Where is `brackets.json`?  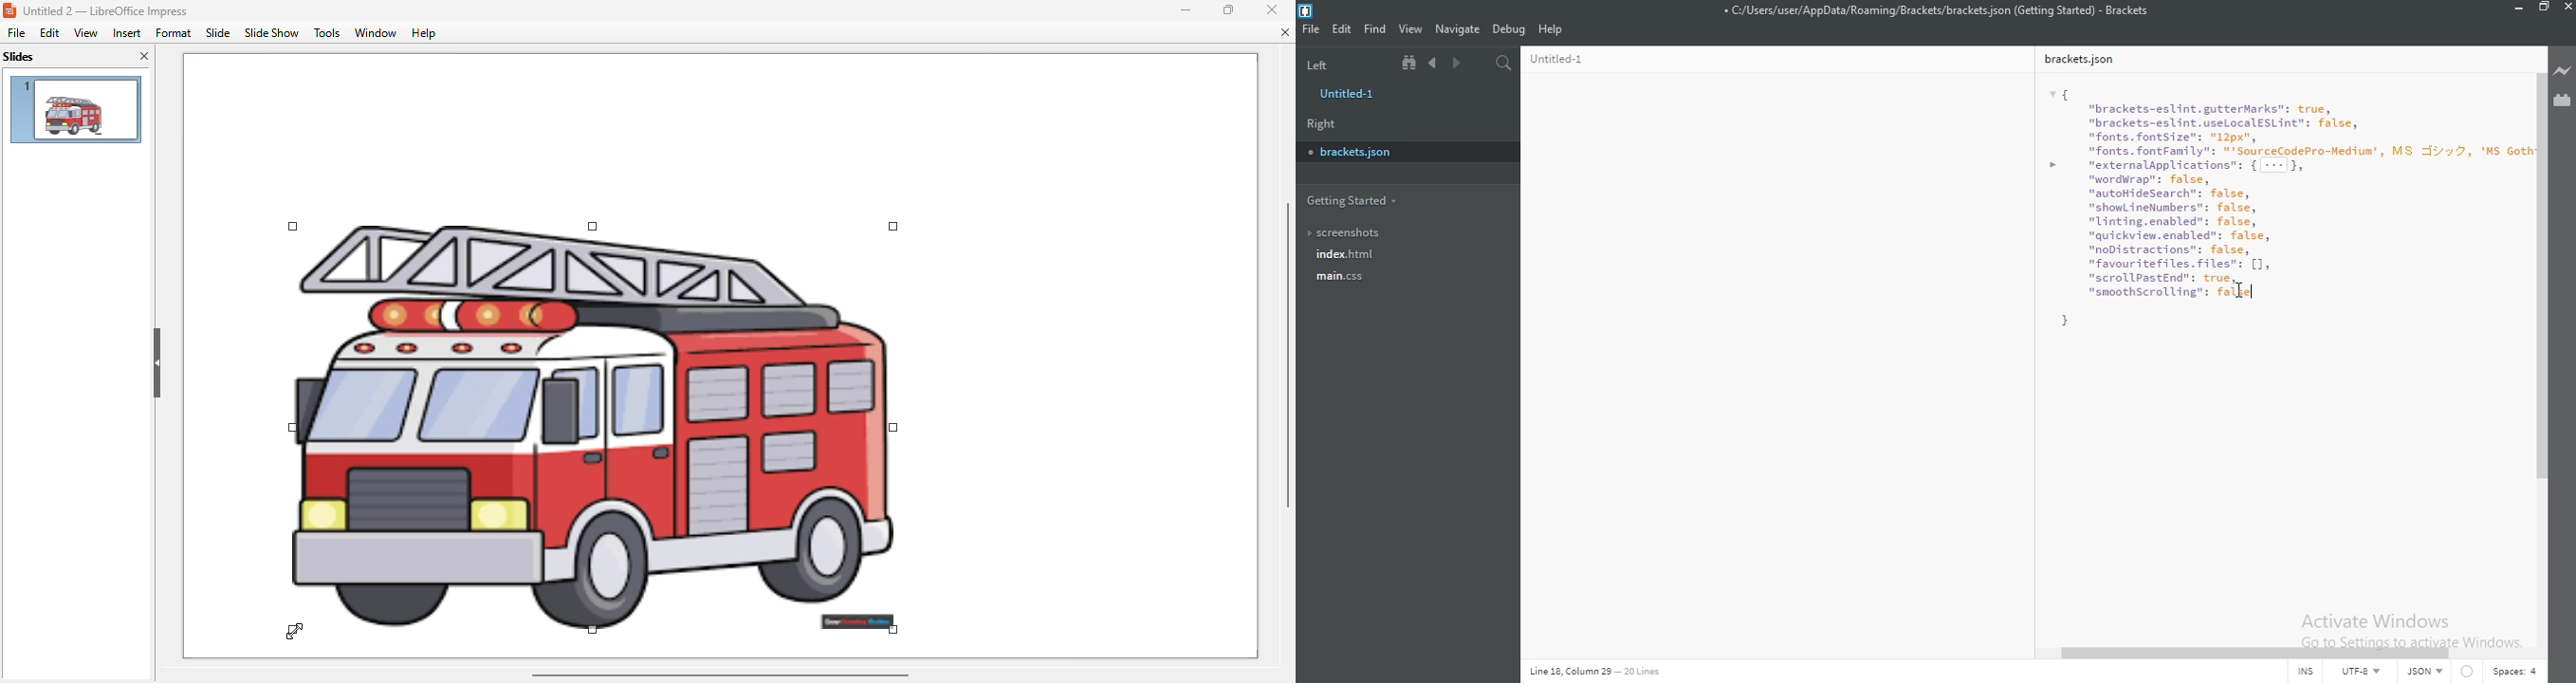
brackets.json is located at coordinates (1391, 152).